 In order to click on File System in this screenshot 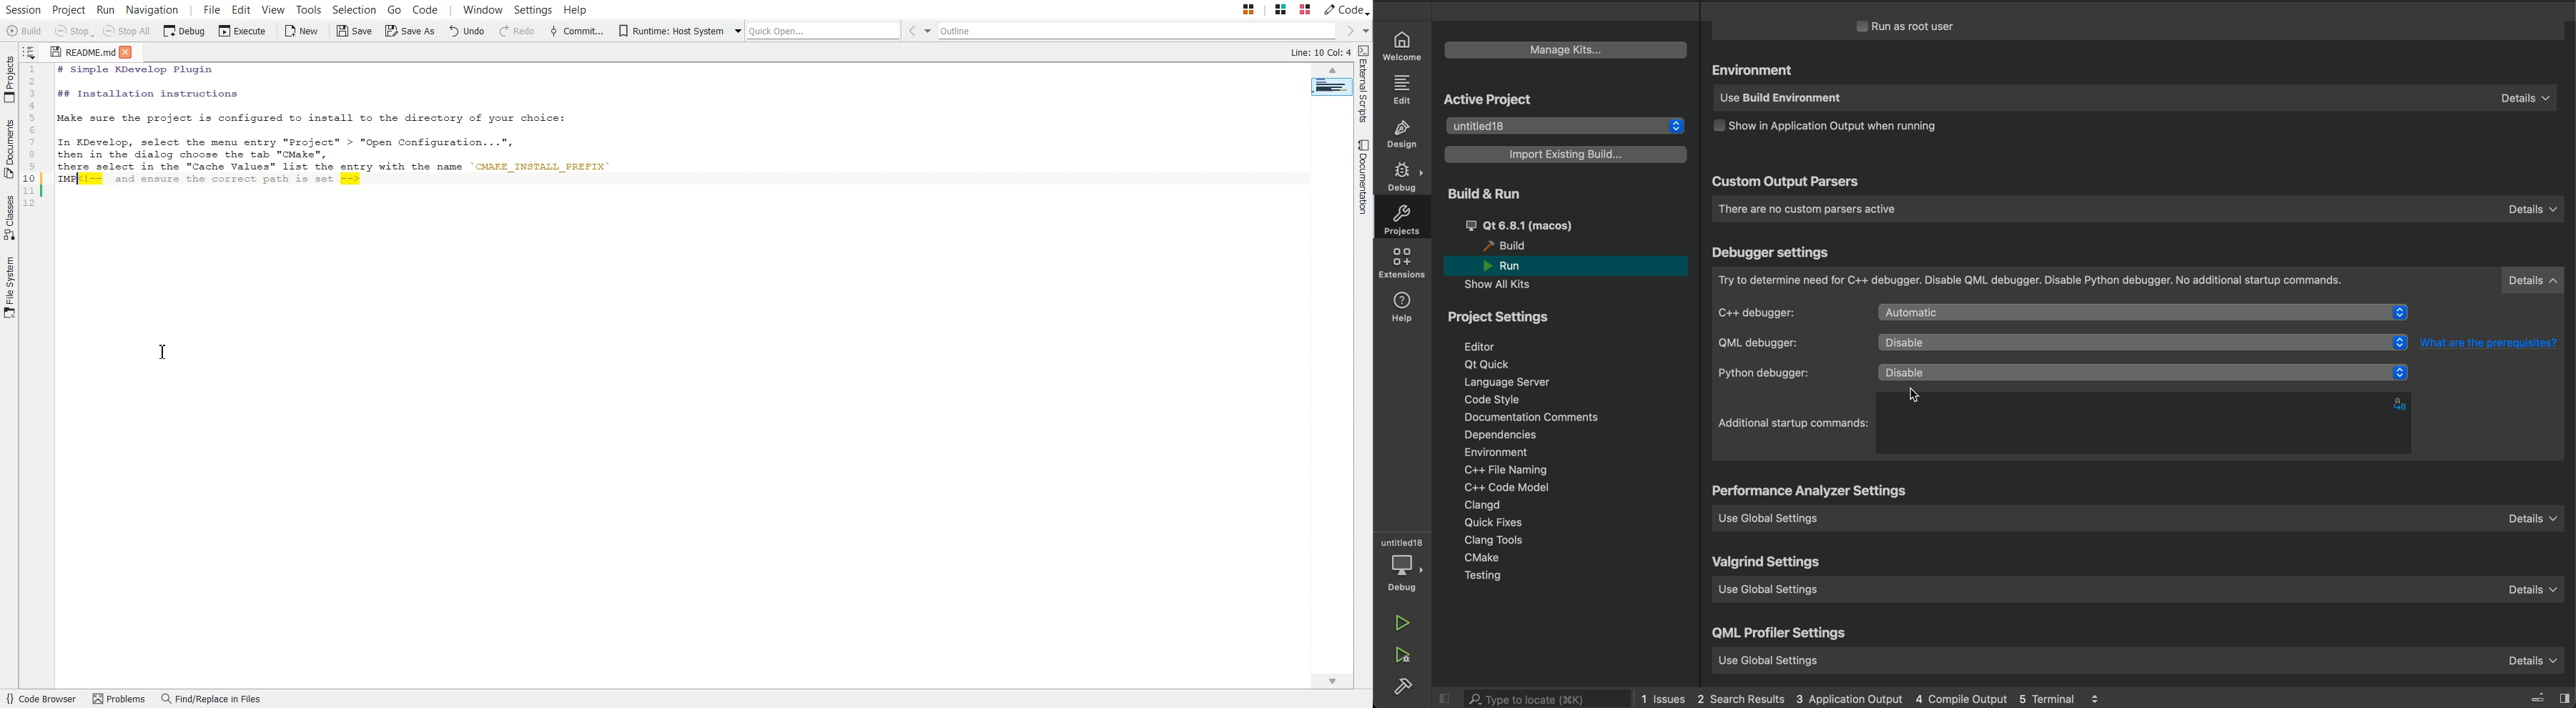, I will do `click(9, 288)`.